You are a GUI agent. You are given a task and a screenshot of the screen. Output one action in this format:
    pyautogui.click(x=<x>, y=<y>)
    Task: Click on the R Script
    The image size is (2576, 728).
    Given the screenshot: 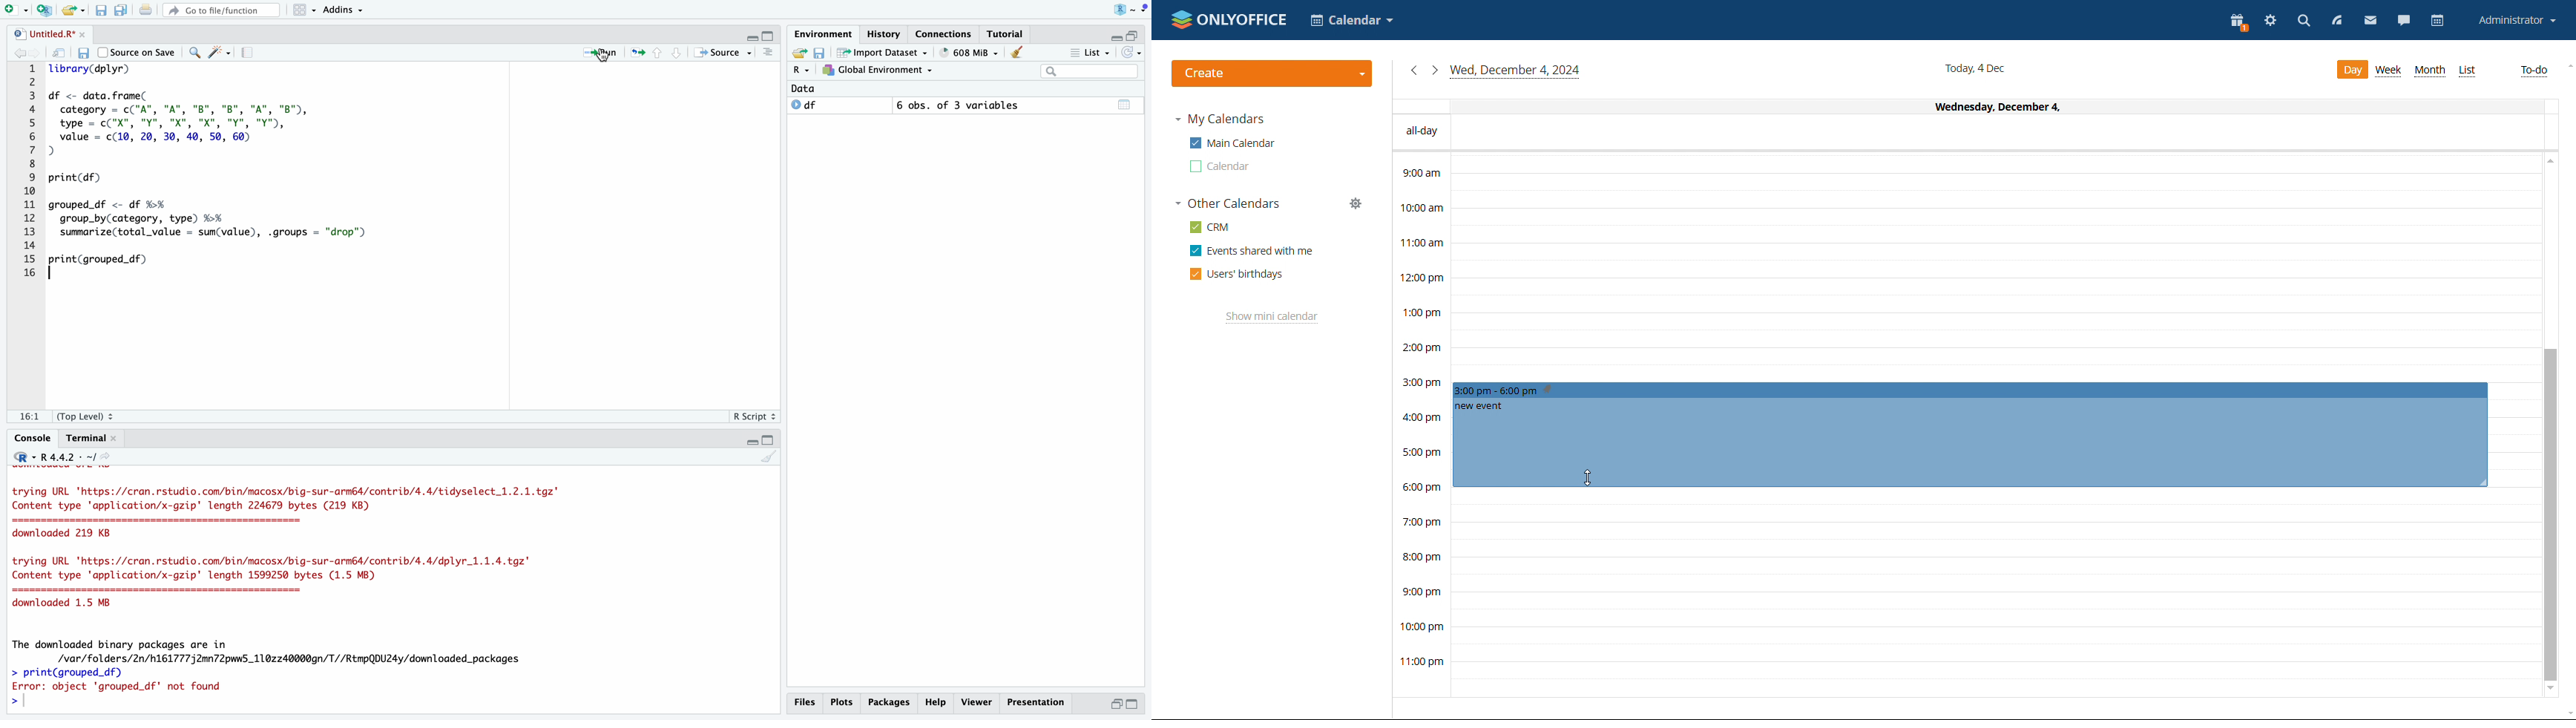 What is the action you would take?
    pyautogui.click(x=753, y=416)
    